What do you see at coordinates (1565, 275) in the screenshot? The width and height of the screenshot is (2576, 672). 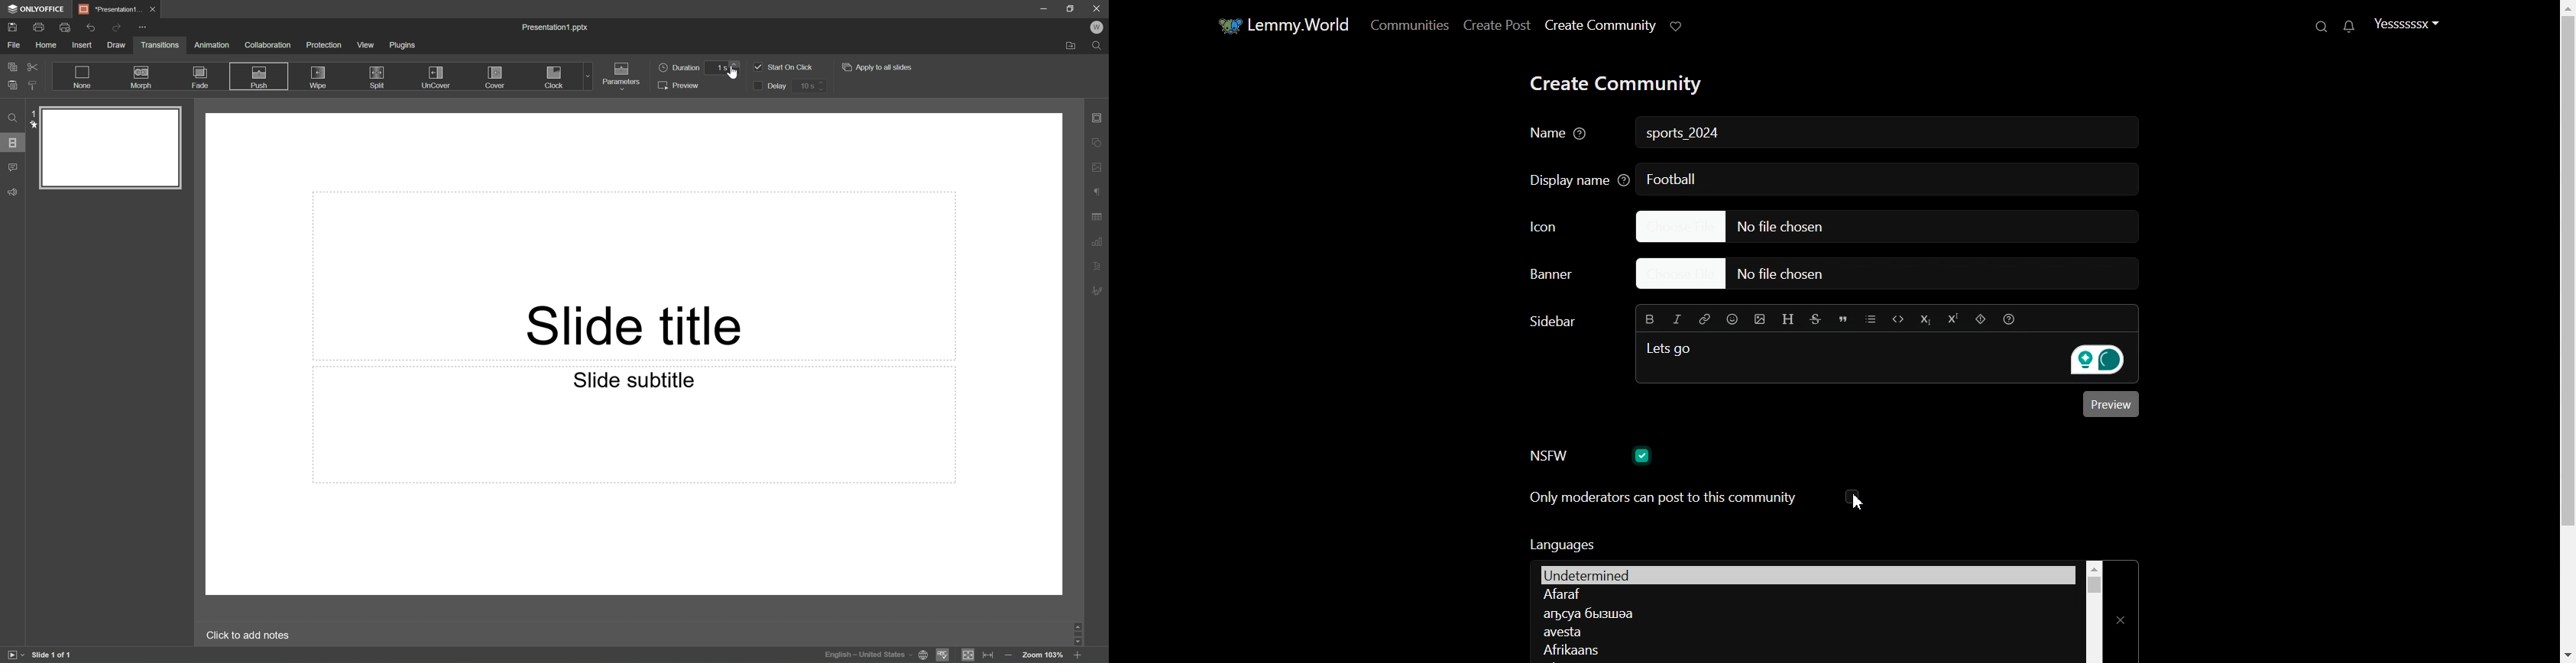 I see `Choose Banner` at bounding box center [1565, 275].